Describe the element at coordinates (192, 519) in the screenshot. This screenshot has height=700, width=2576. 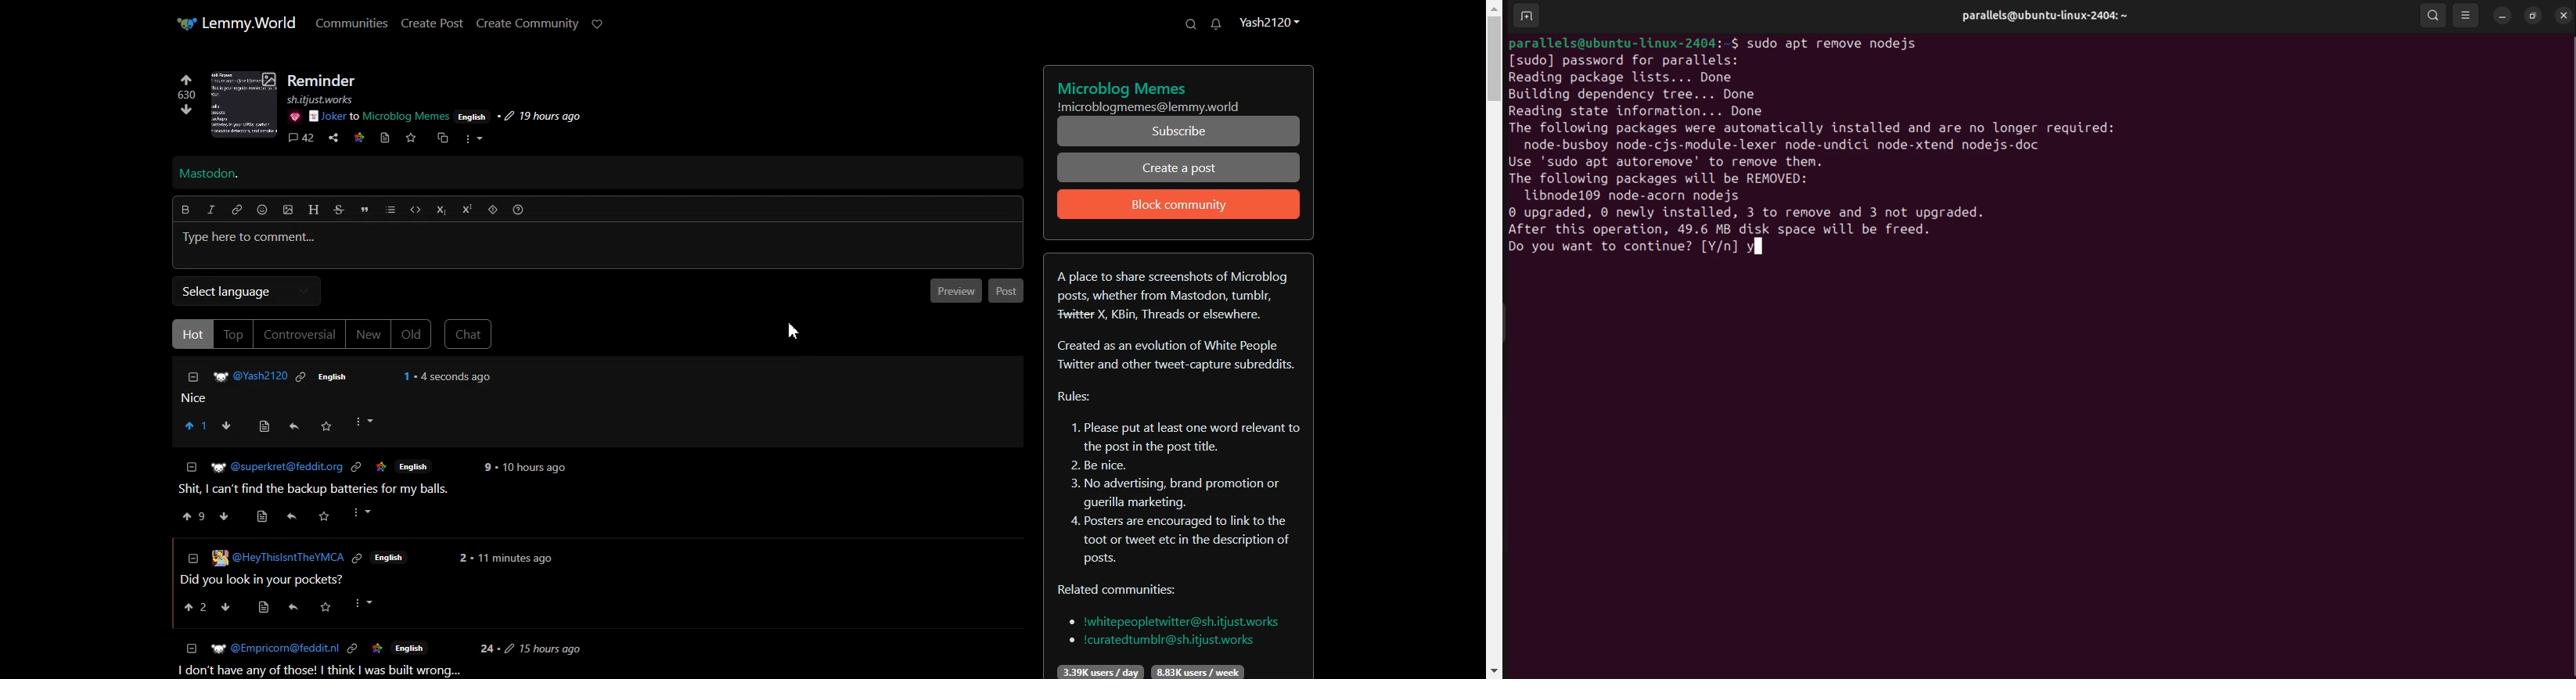
I see `» 2` at that location.